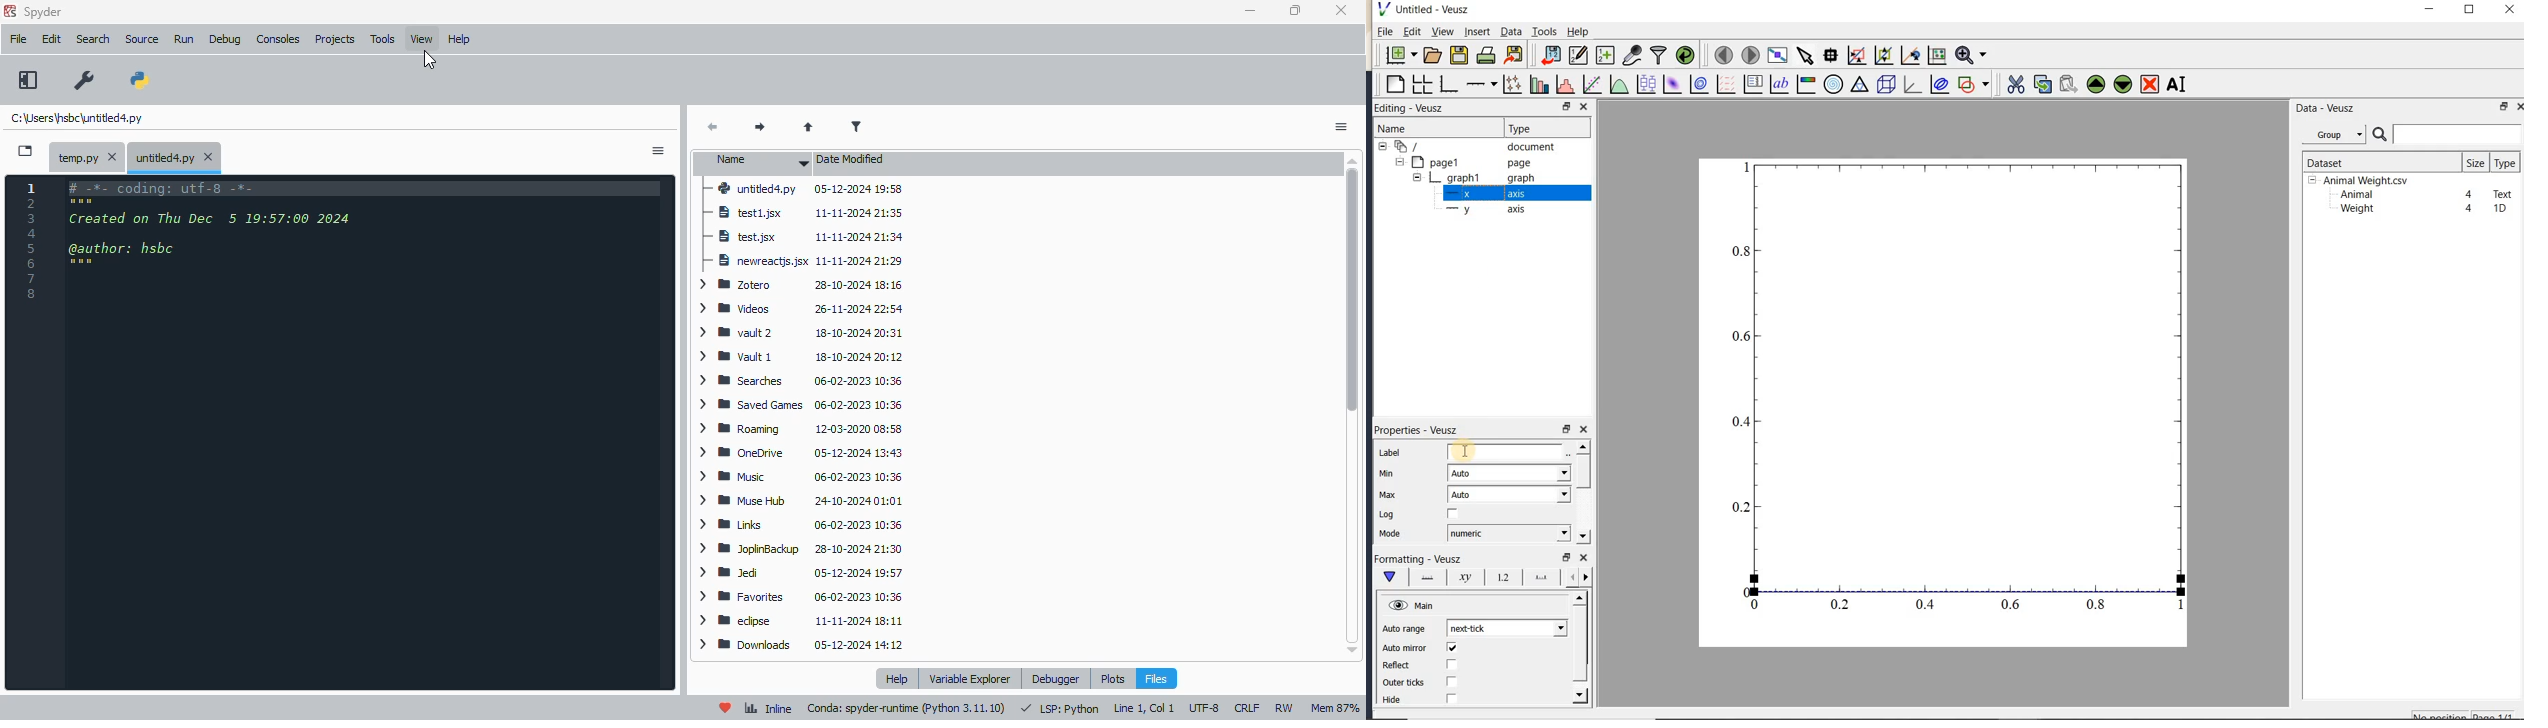 Image resolution: width=2548 pixels, height=728 pixels. What do you see at coordinates (713, 128) in the screenshot?
I see `back` at bounding box center [713, 128].